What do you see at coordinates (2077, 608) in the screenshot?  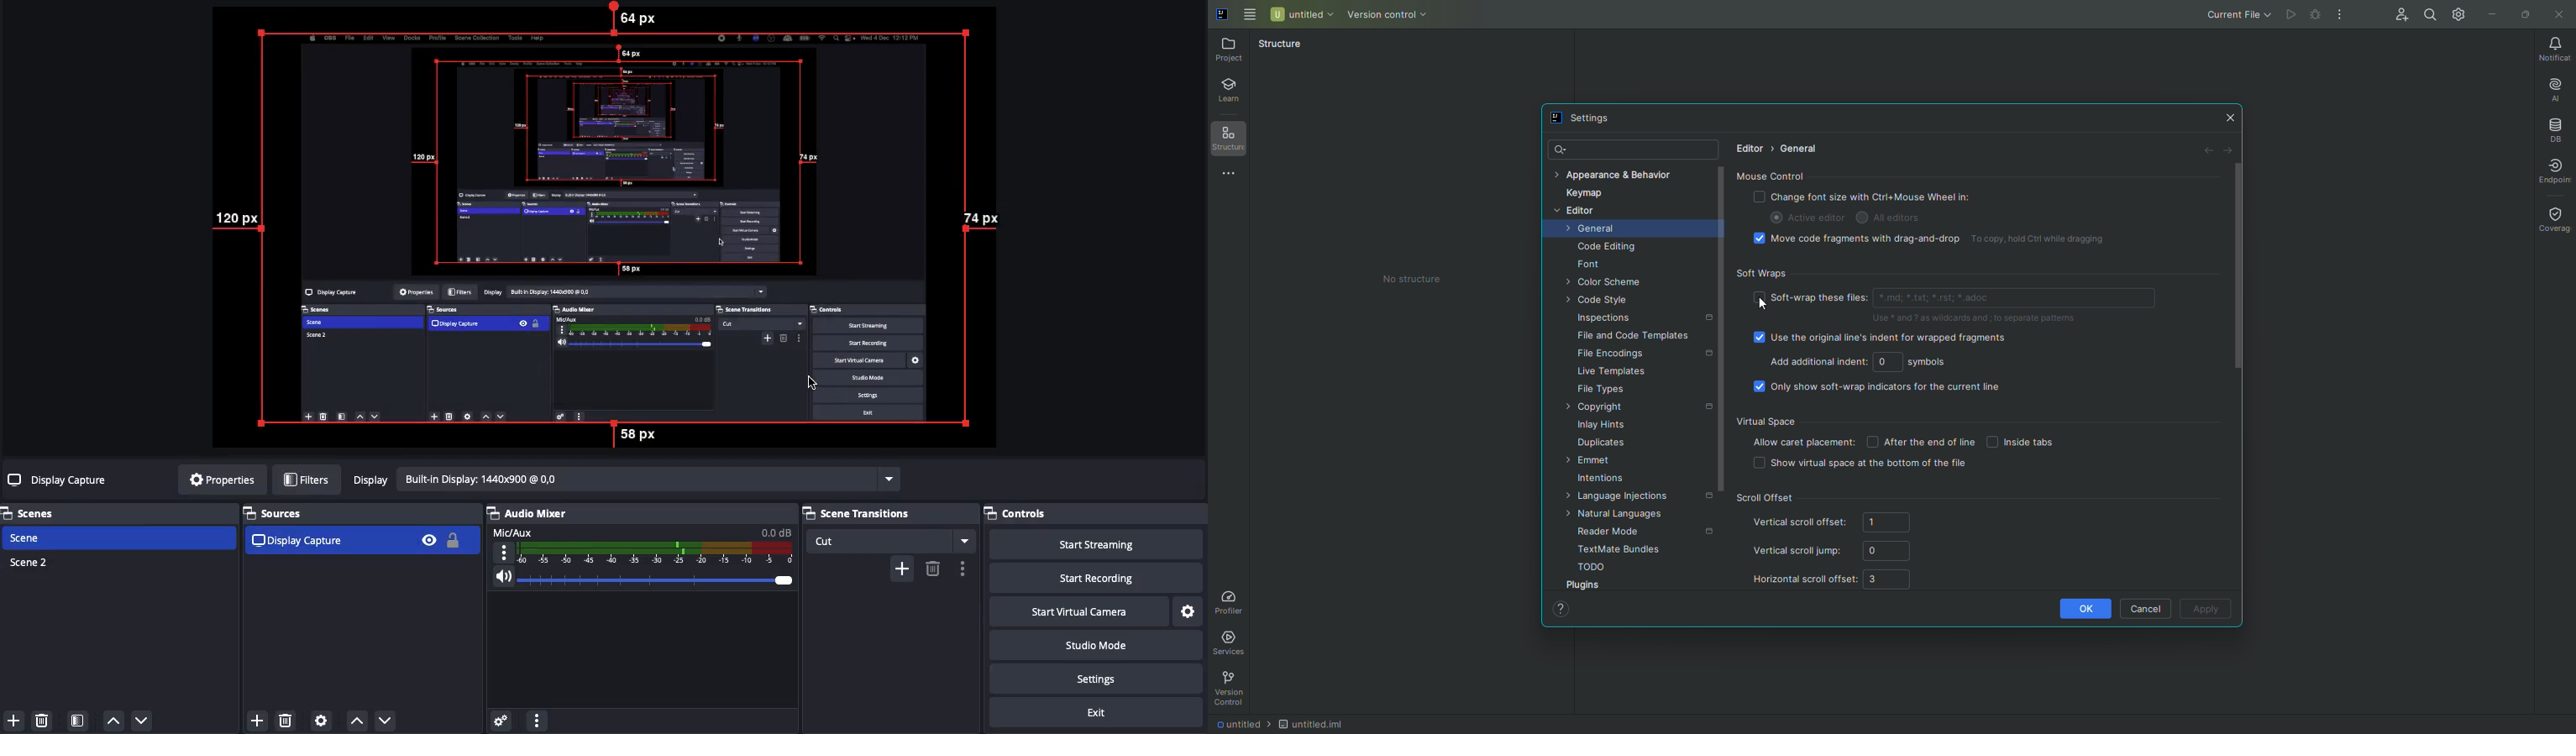 I see `OK` at bounding box center [2077, 608].